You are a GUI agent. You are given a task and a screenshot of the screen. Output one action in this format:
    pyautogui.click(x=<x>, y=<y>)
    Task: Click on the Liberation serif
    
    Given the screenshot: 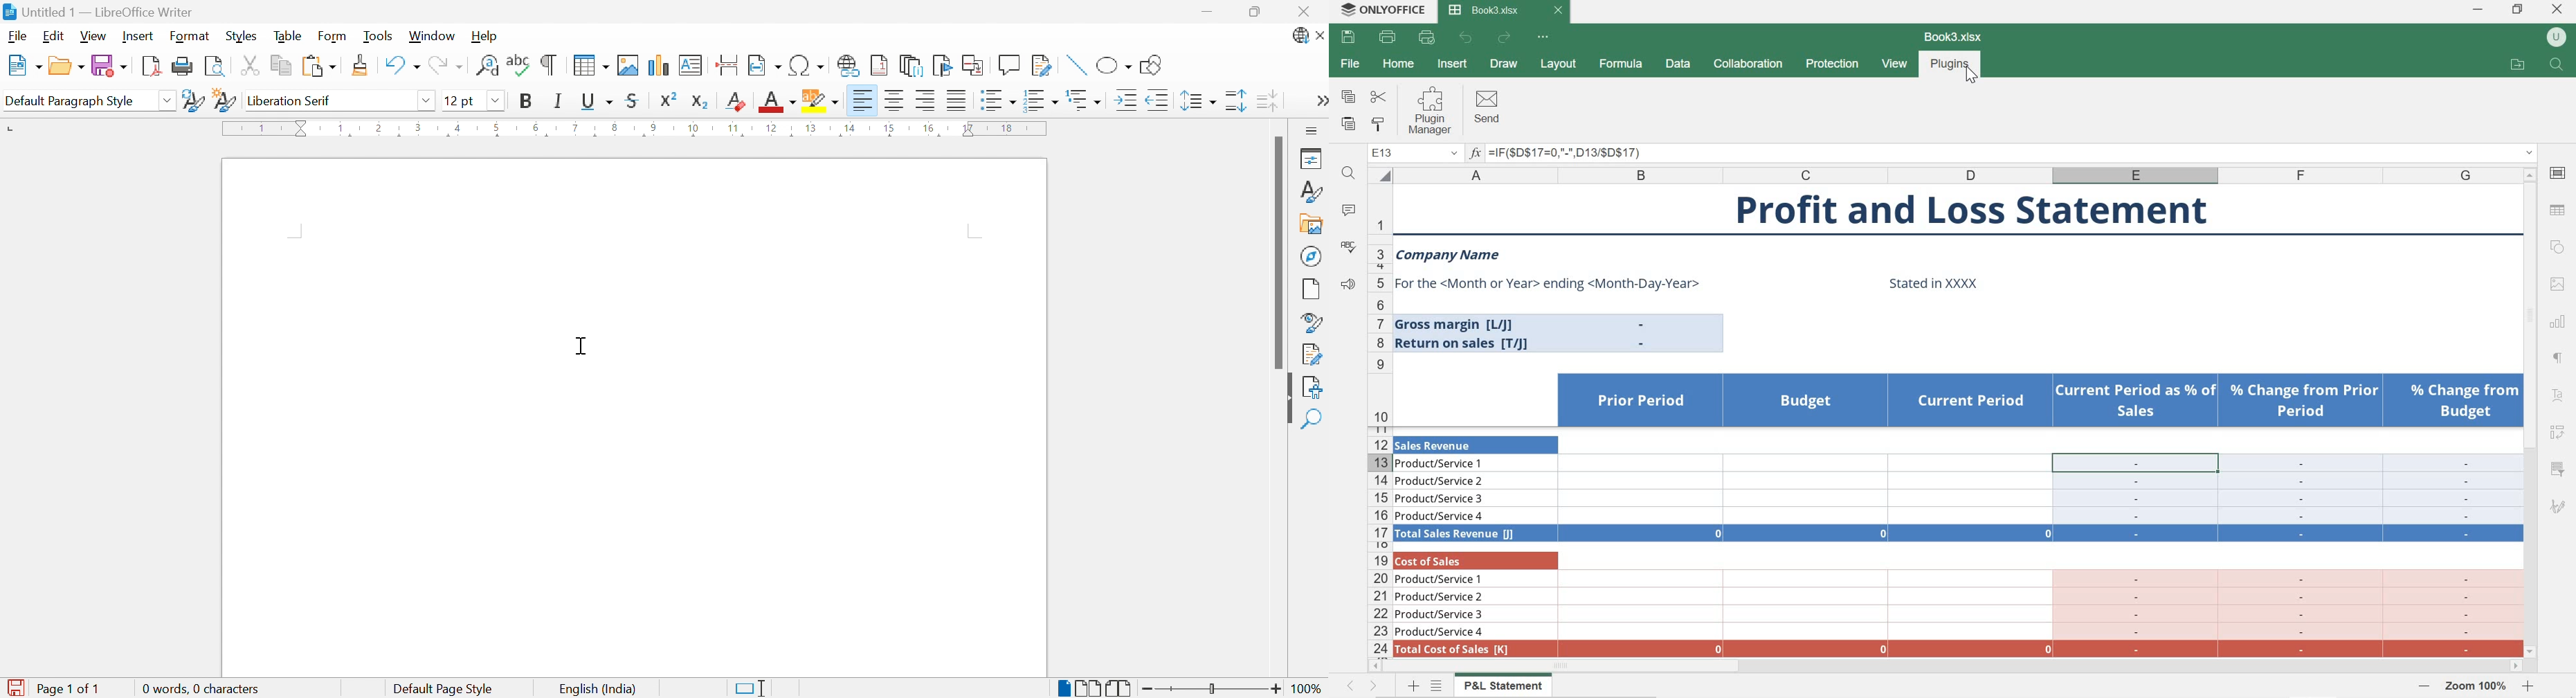 What is the action you would take?
    pyautogui.click(x=291, y=100)
    